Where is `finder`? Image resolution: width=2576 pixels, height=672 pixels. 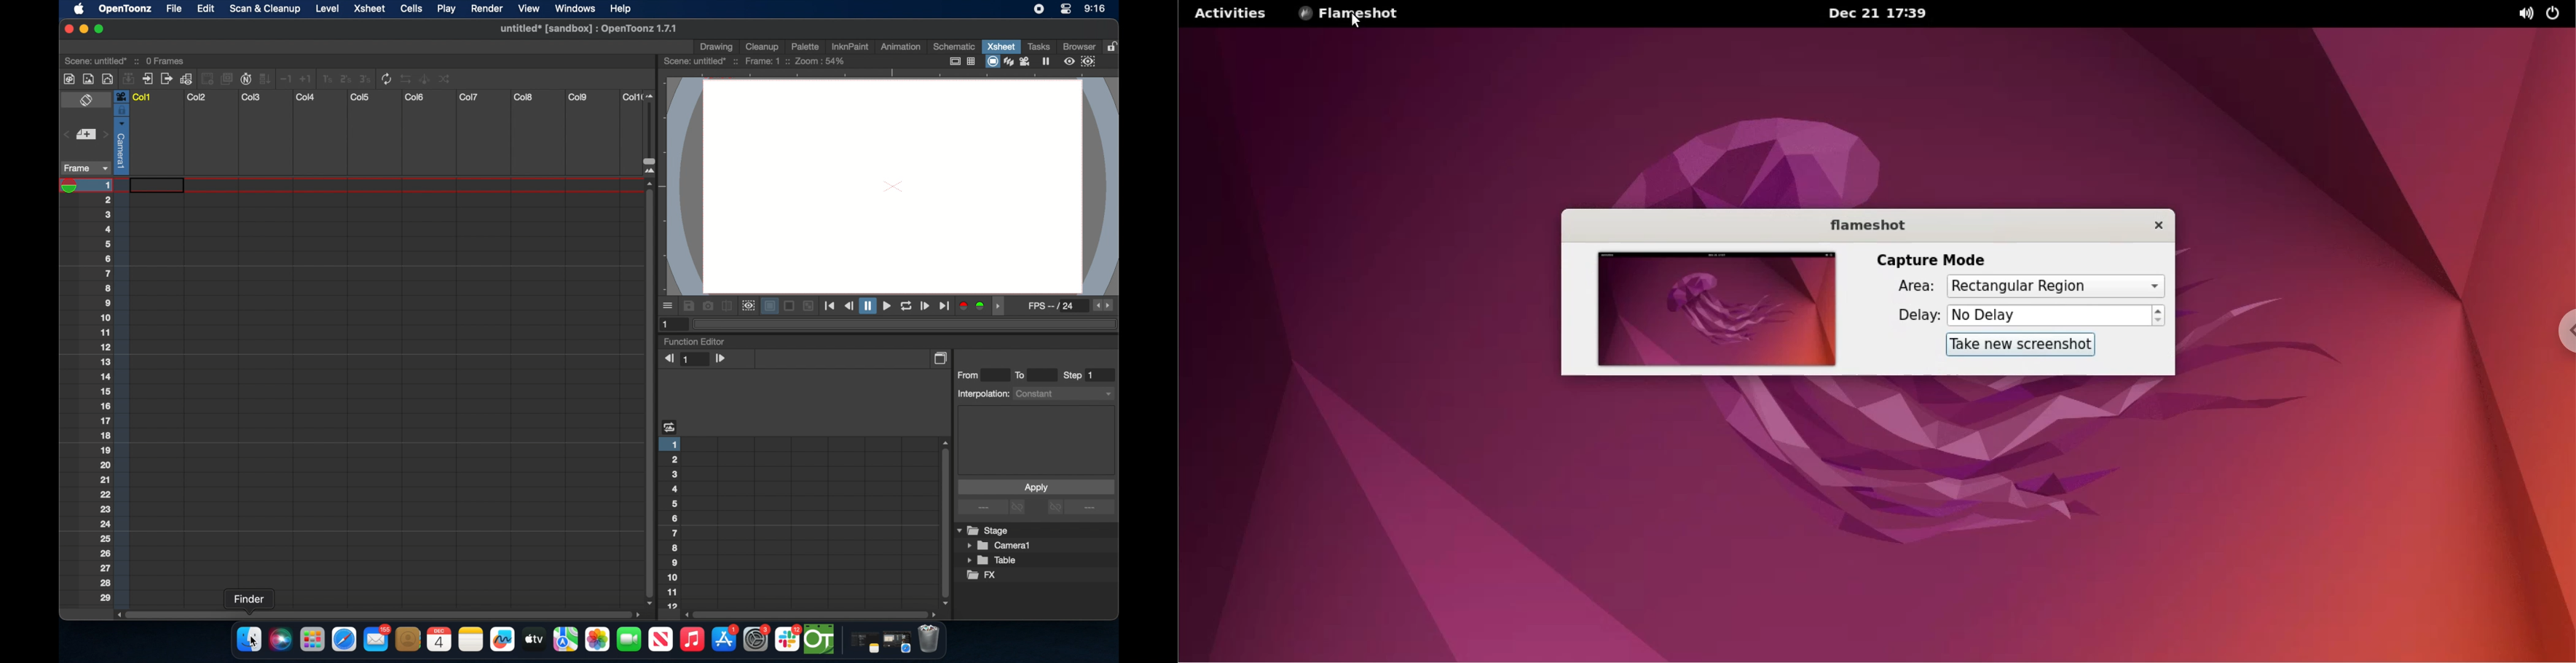
finder is located at coordinates (242, 640).